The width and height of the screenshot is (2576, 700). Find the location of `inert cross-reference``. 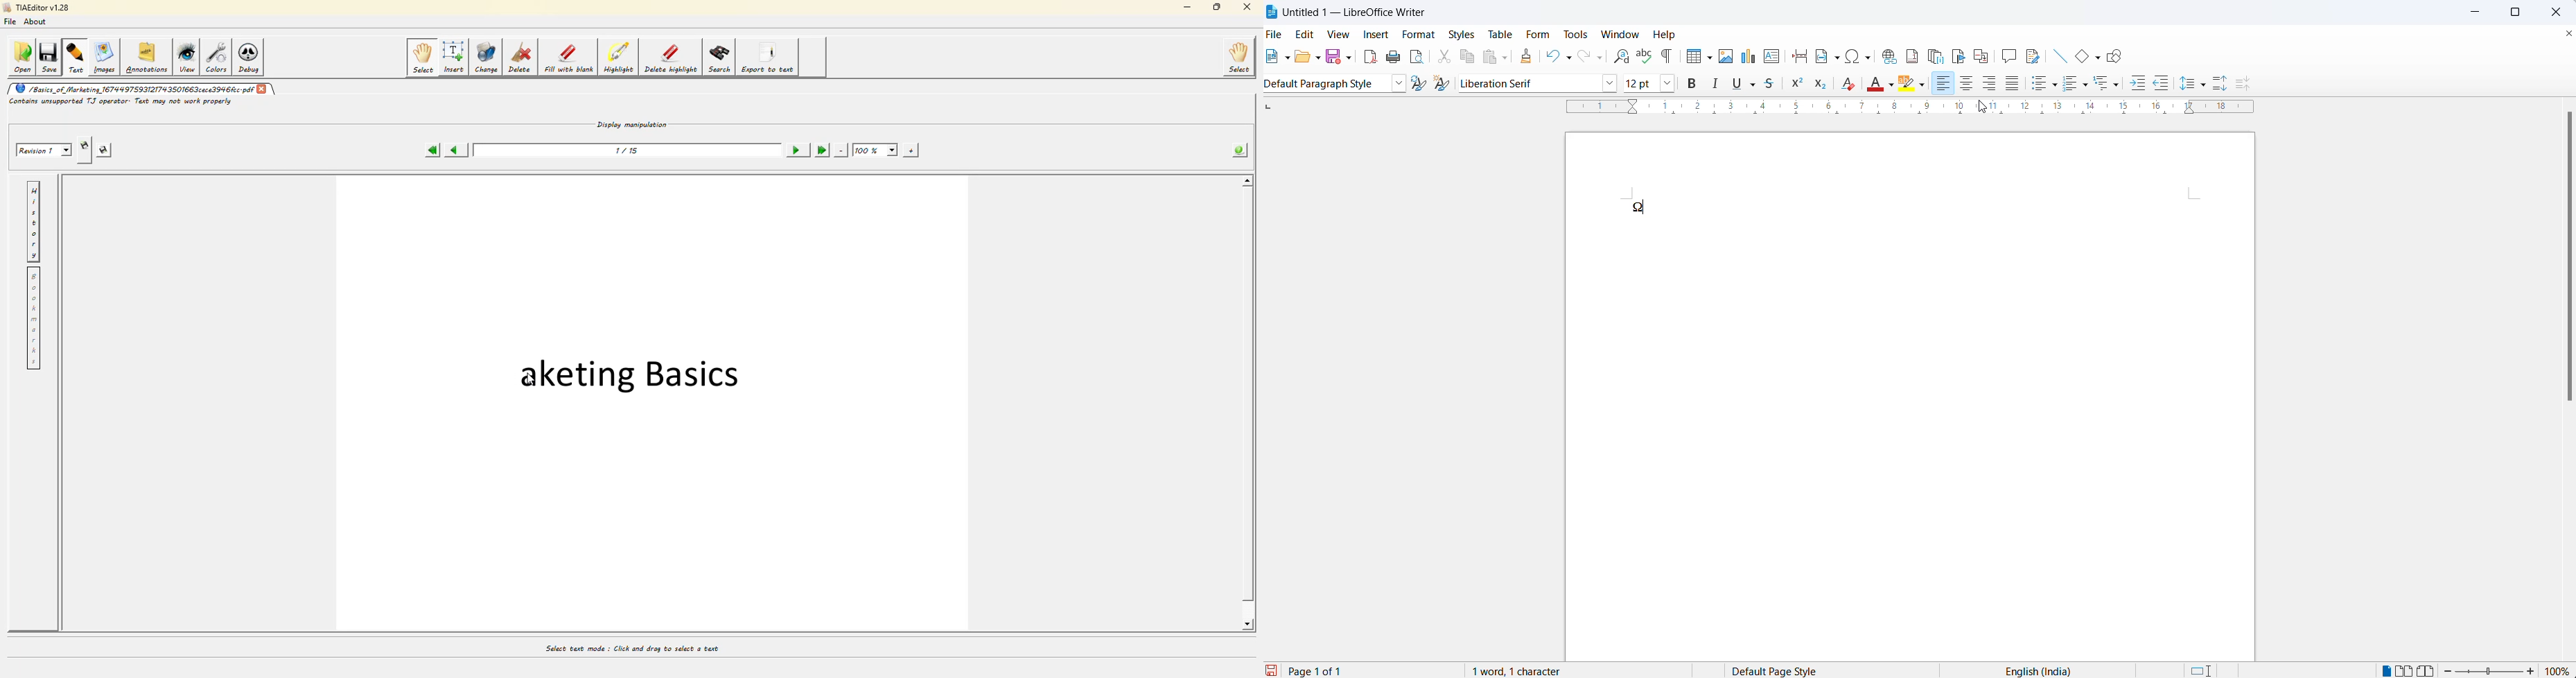

inert cross-reference` is located at coordinates (1984, 55).